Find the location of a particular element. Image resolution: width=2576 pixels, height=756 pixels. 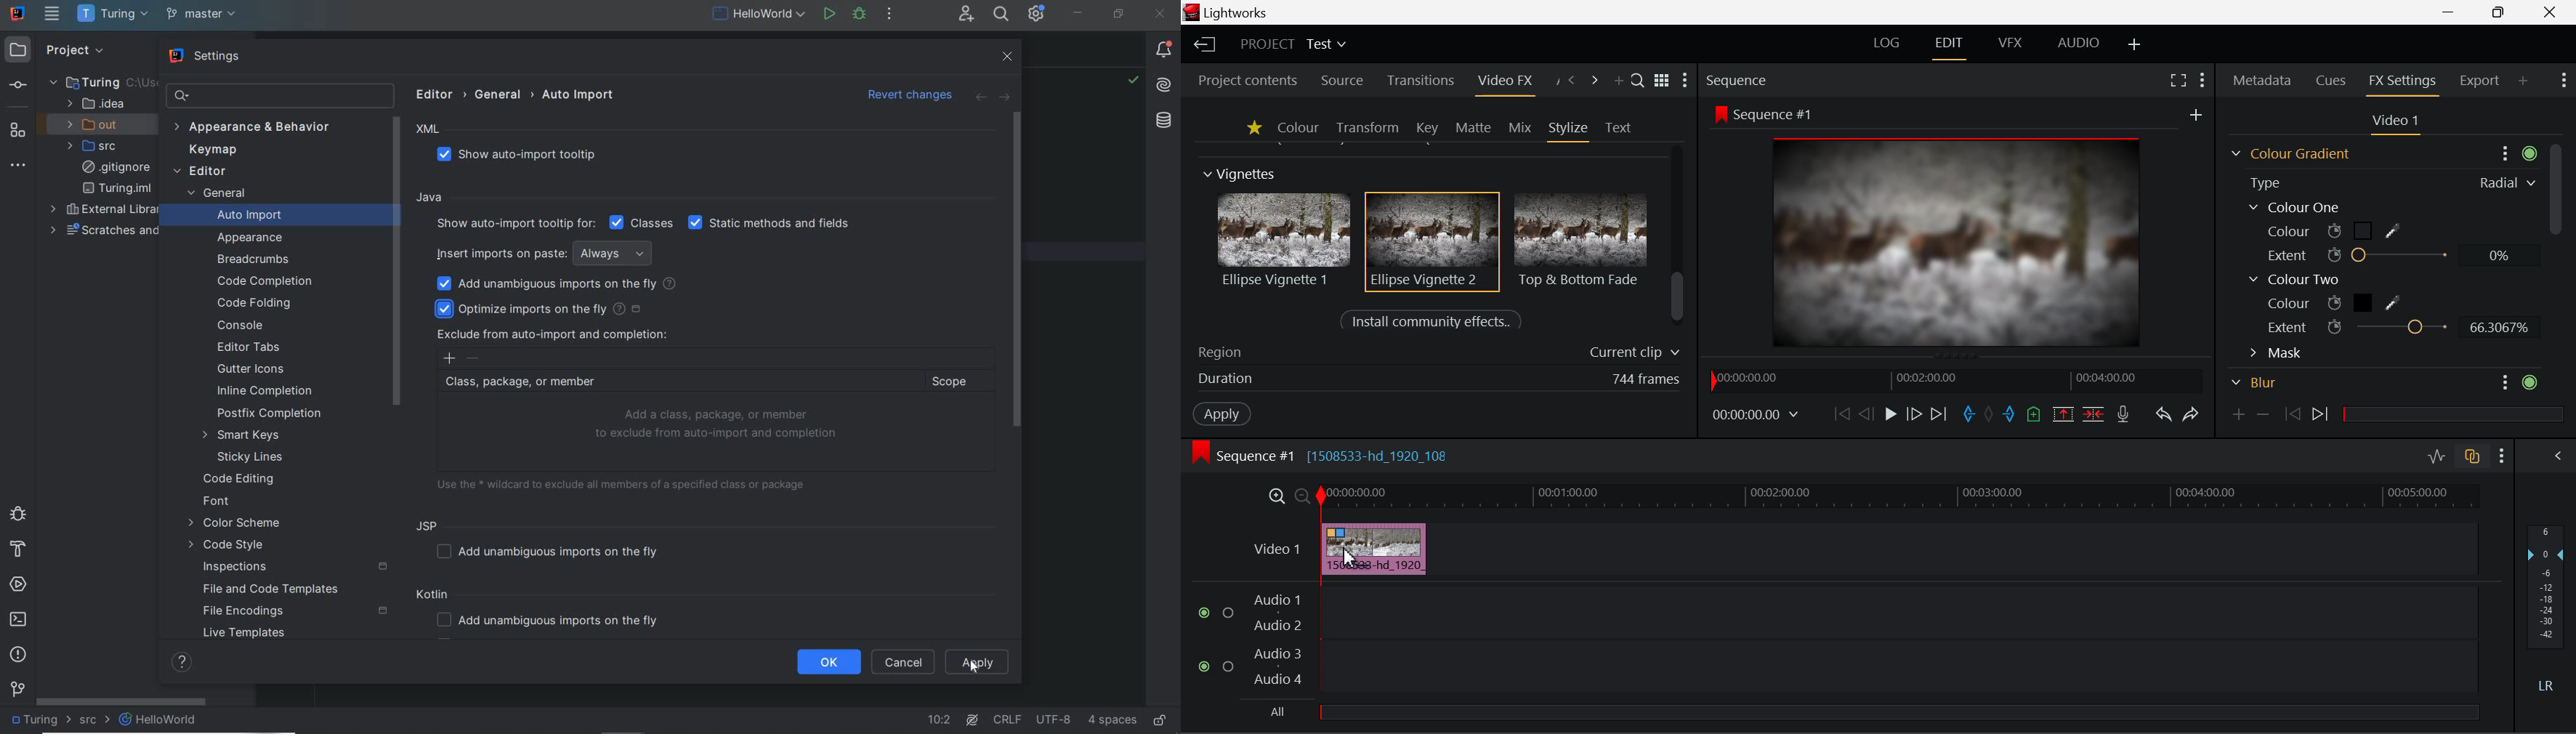

SMART KEYS is located at coordinates (247, 435).